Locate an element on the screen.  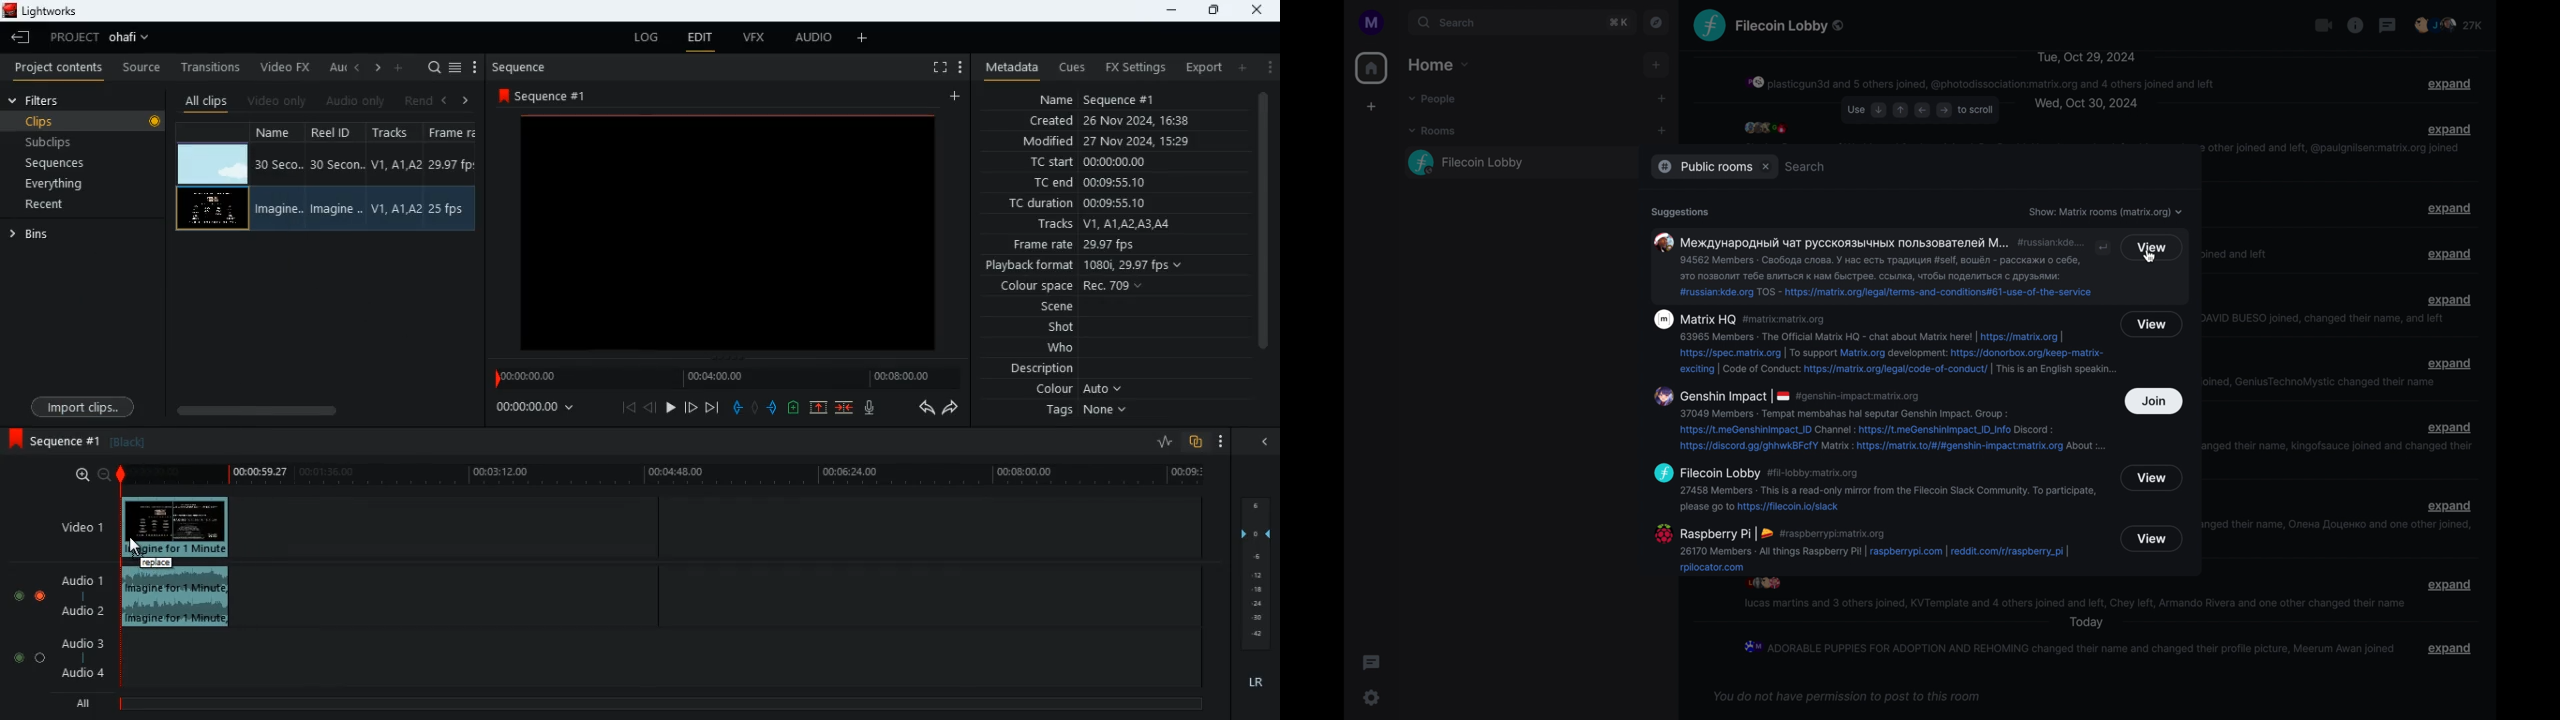
Flecoin lobby is located at coordinates (1791, 26).